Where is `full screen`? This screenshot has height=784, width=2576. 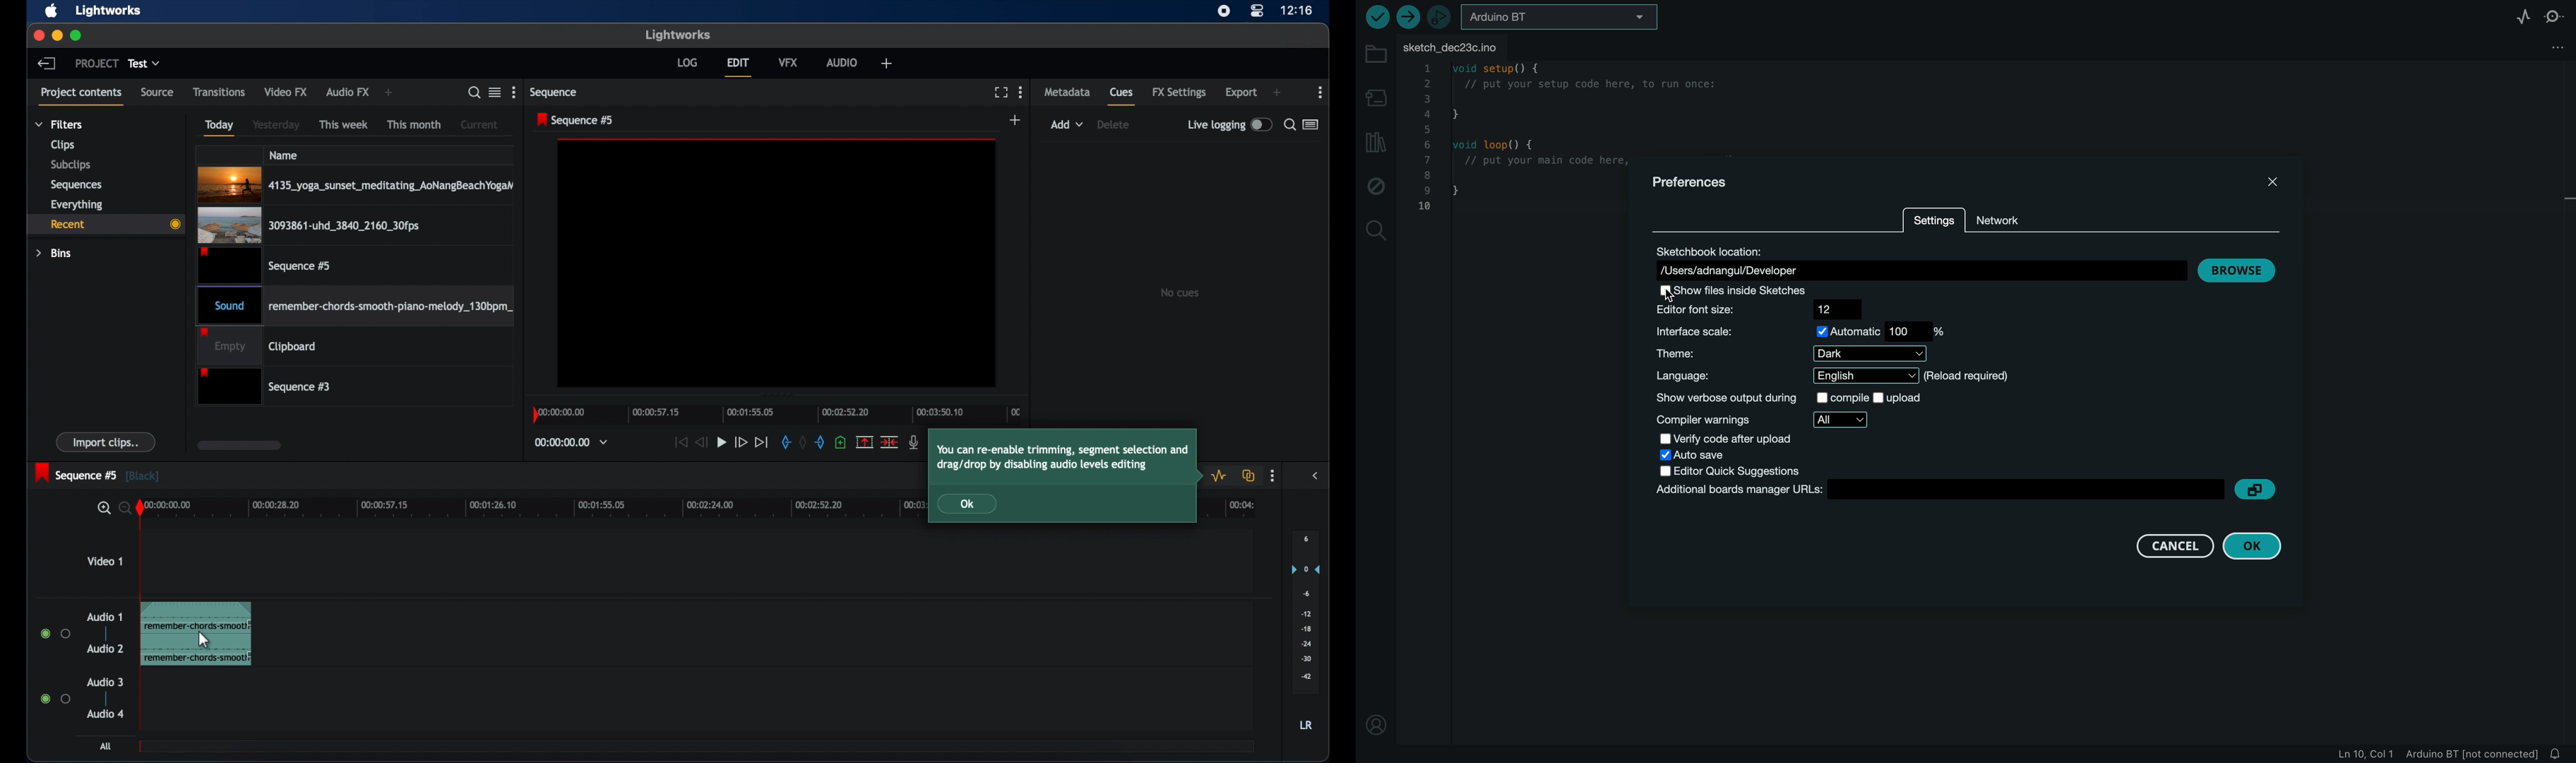 full screen is located at coordinates (1001, 93).